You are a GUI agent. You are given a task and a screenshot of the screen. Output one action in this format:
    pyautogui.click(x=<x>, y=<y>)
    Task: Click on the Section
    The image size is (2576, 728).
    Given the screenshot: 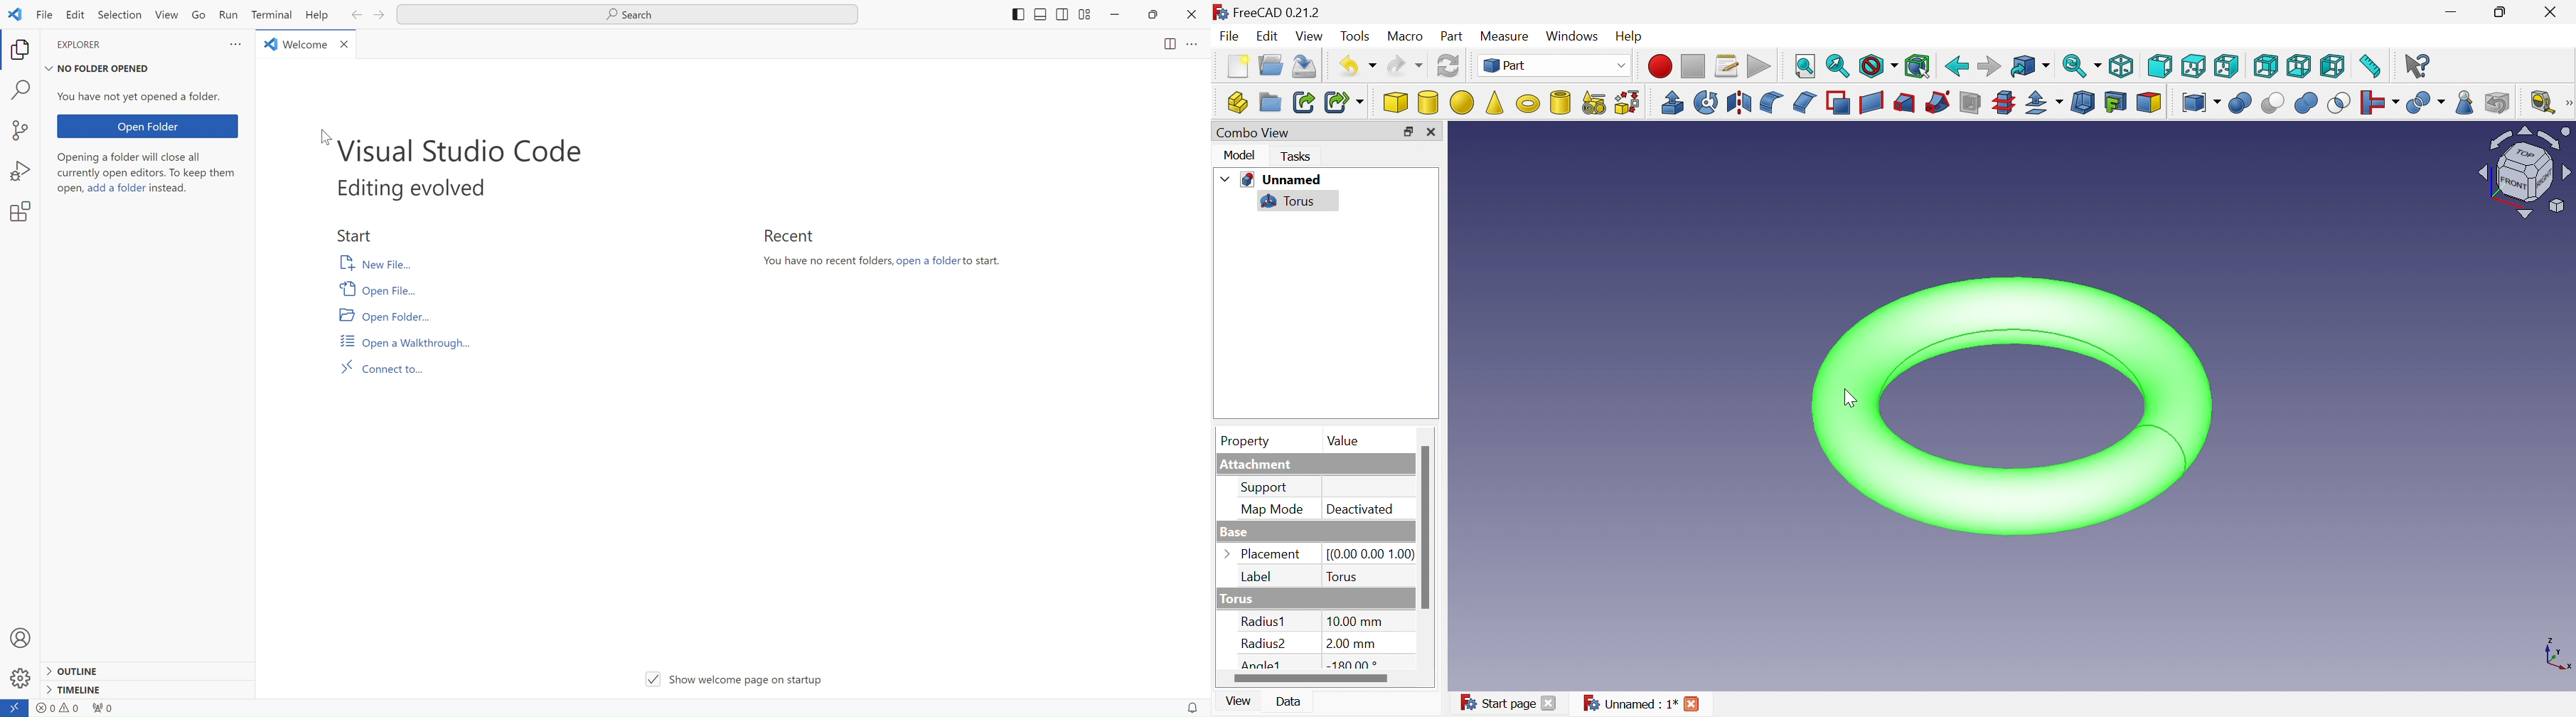 What is the action you would take?
    pyautogui.click(x=1972, y=102)
    